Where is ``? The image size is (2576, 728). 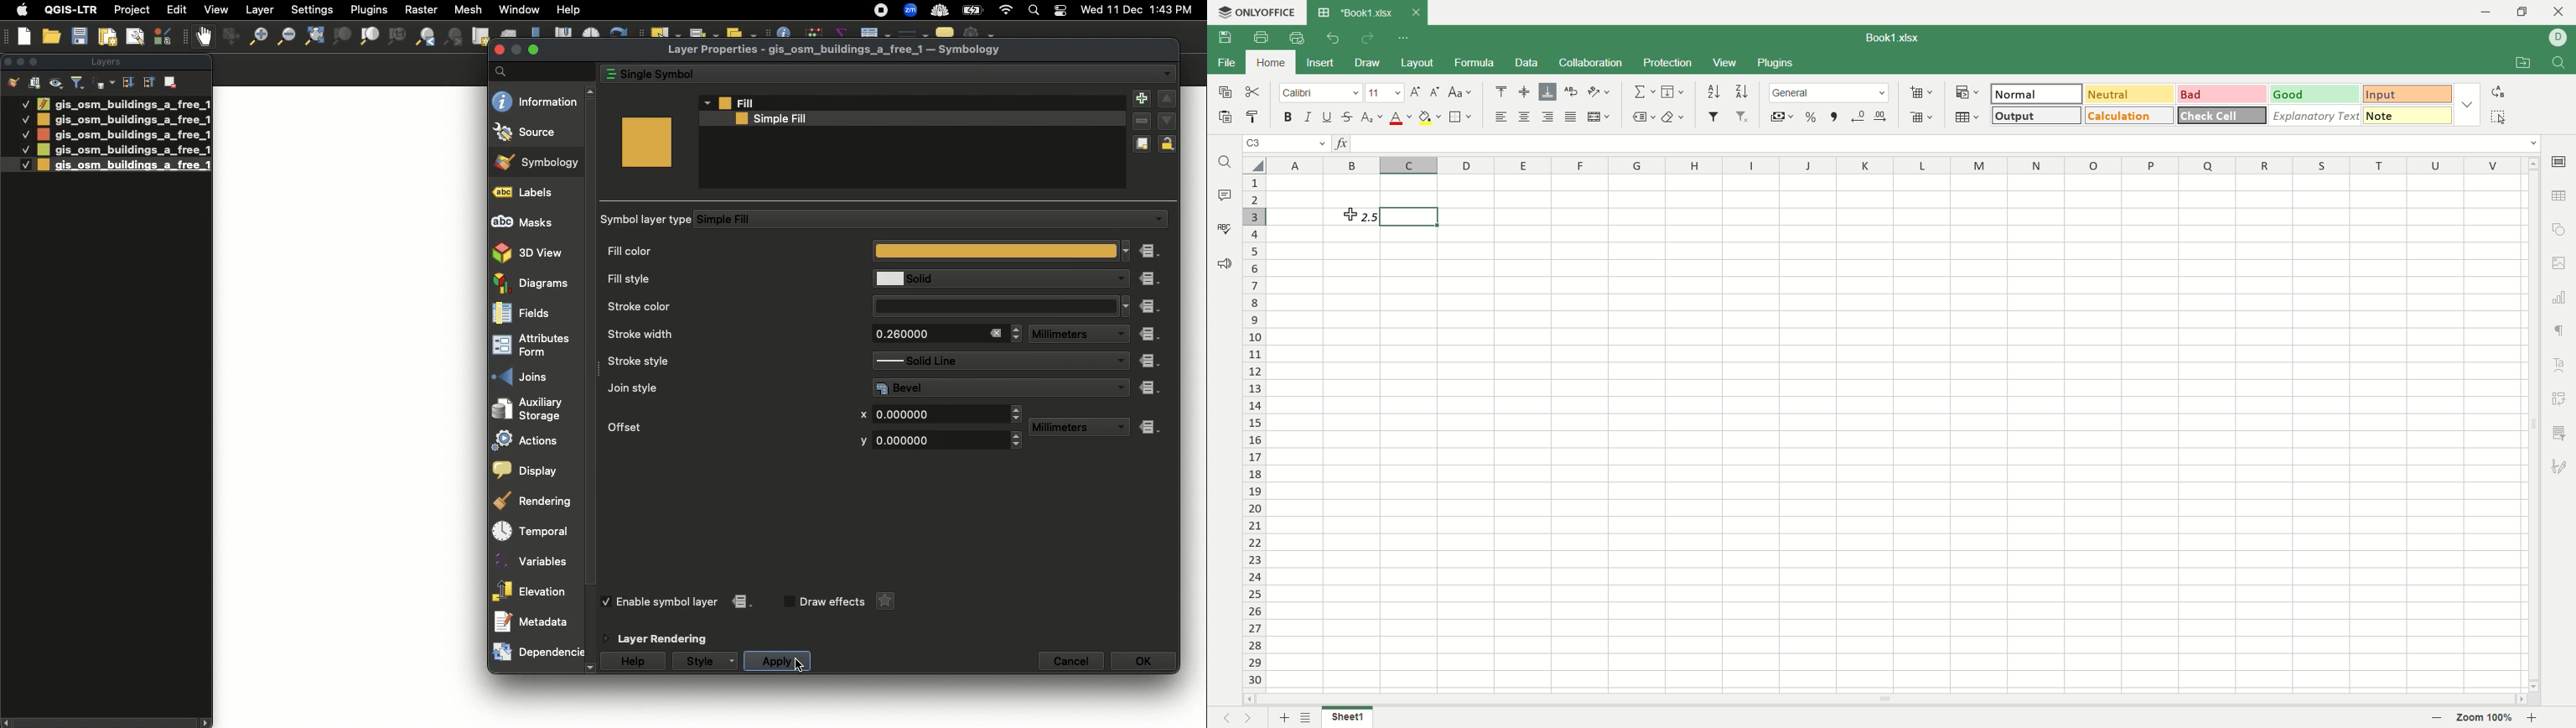  is located at coordinates (743, 601).